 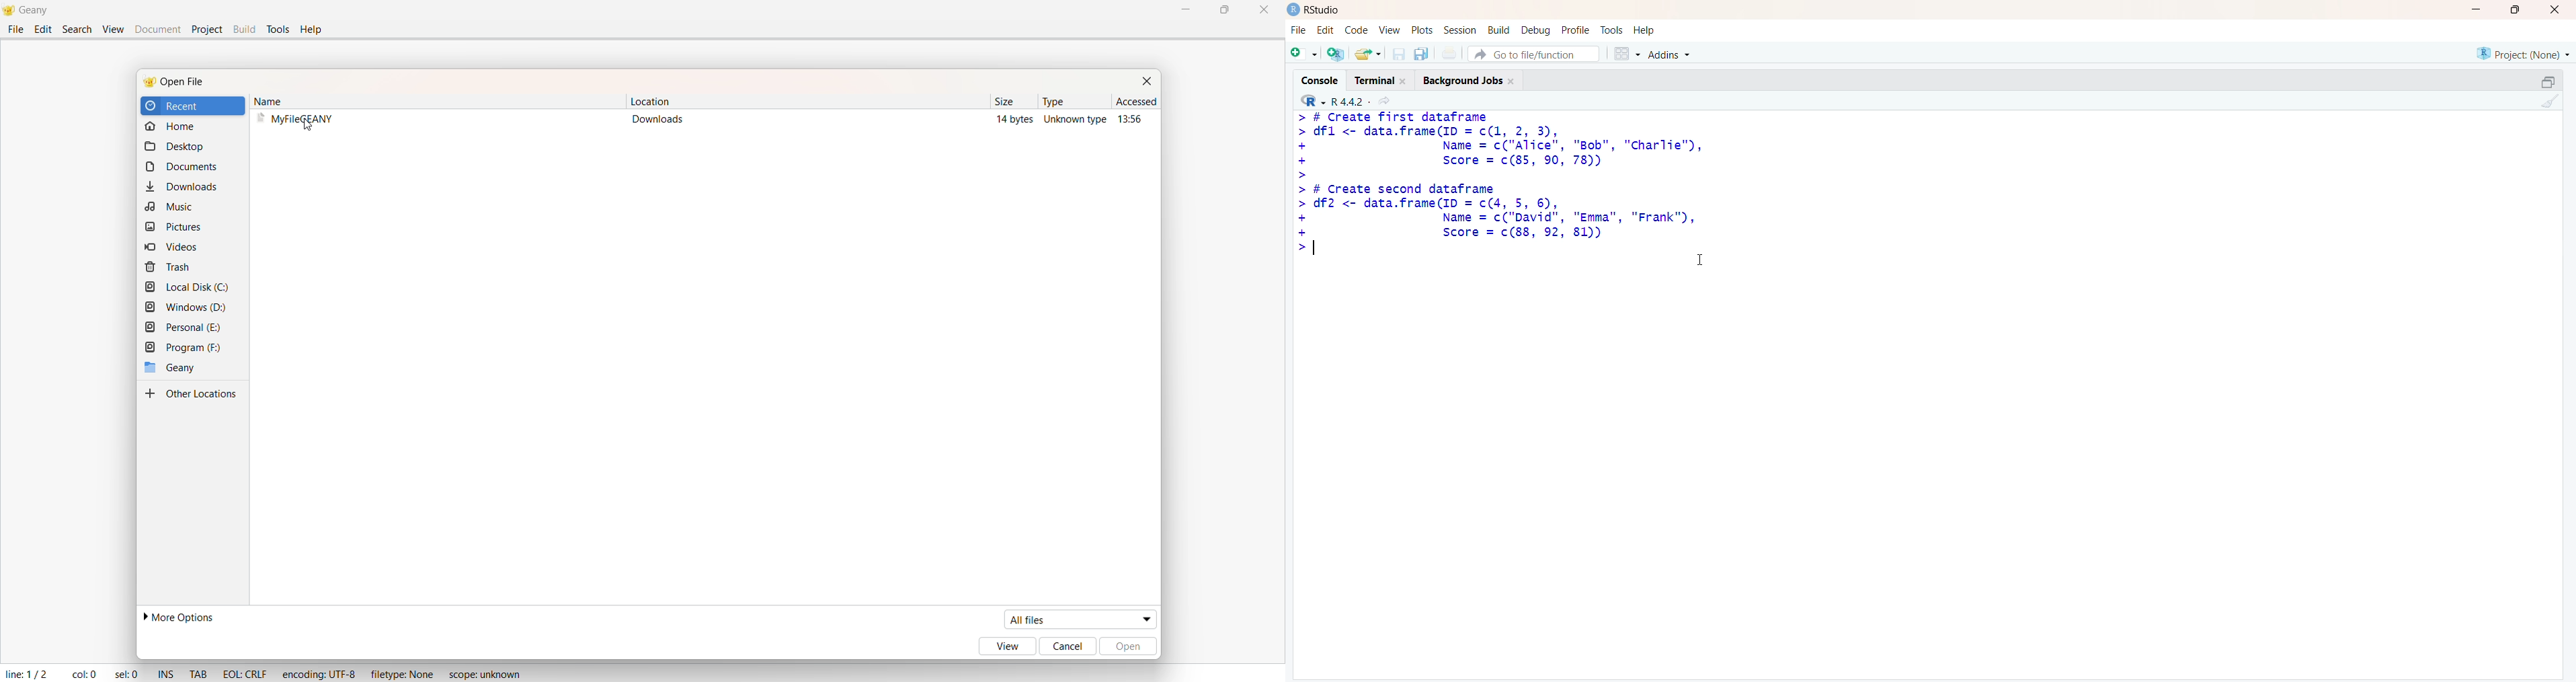 What do you see at coordinates (1369, 54) in the screenshot?
I see `open exixting file` at bounding box center [1369, 54].